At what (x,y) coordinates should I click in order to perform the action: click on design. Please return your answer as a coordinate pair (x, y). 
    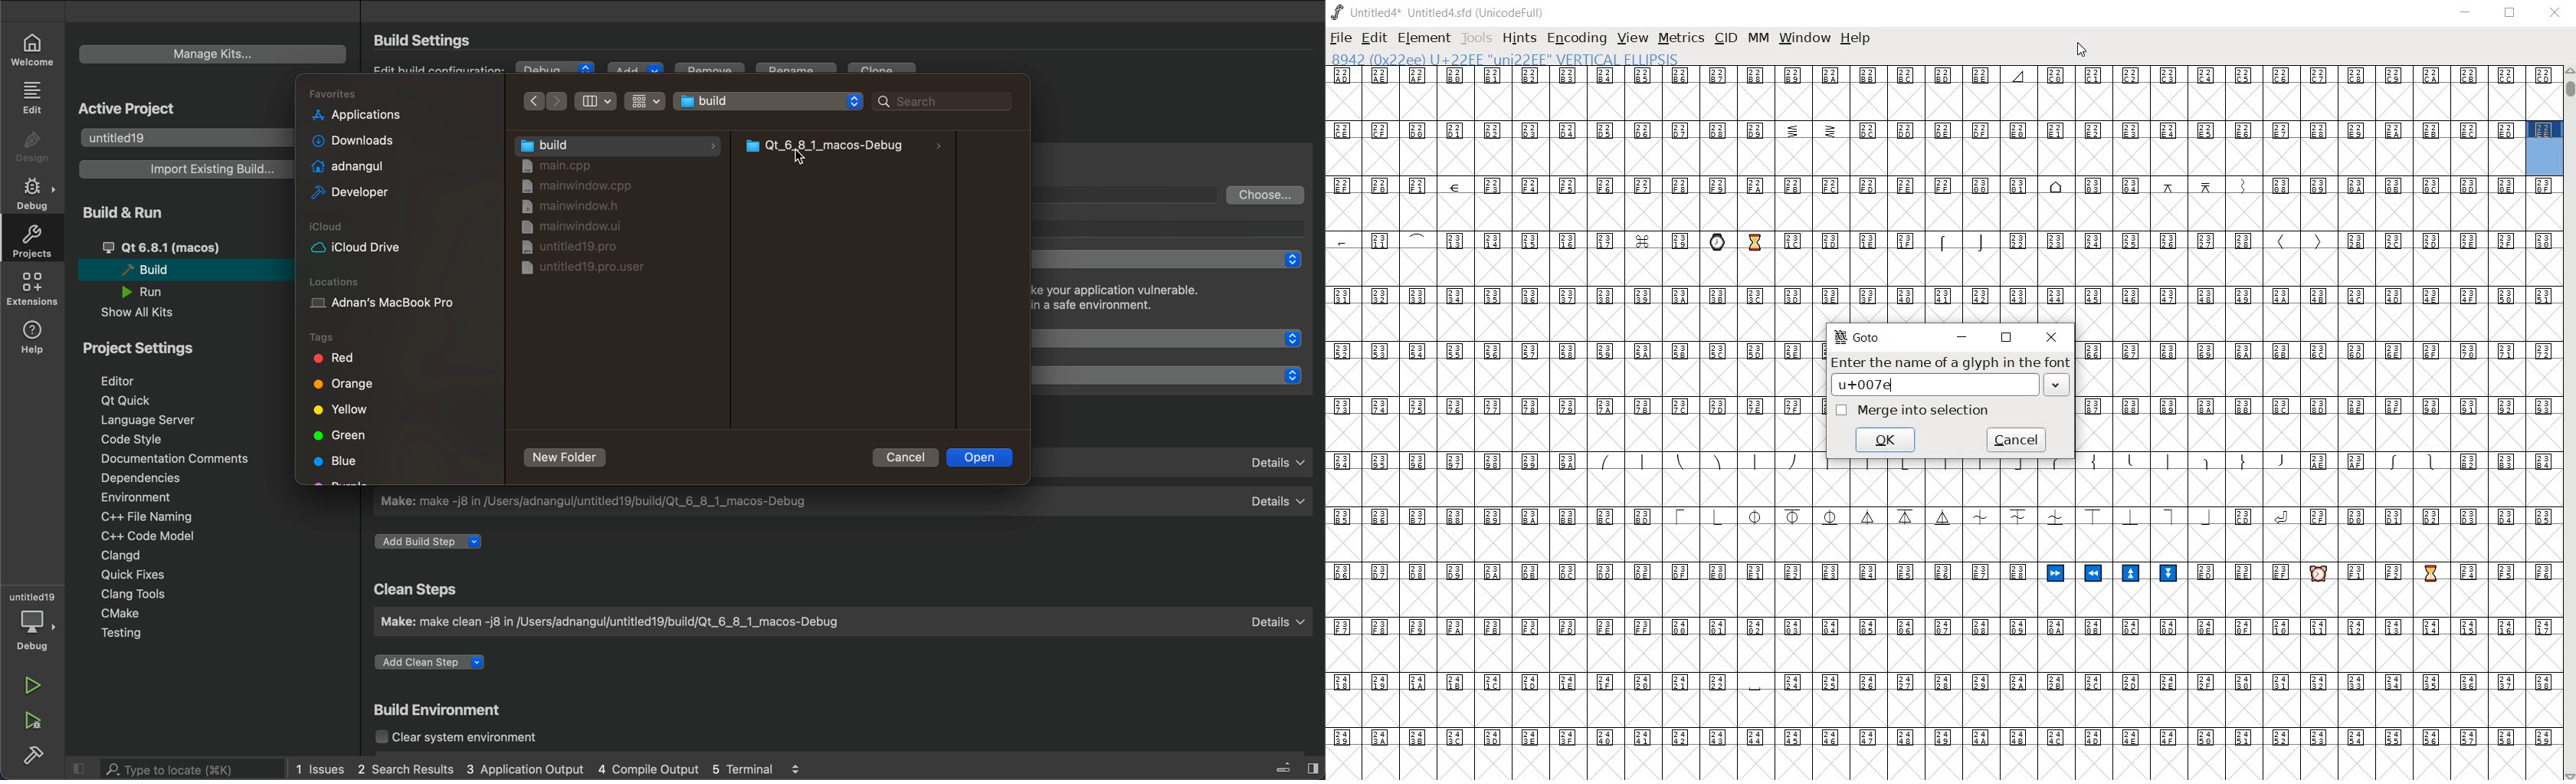
    Looking at the image, I should click on (33, 147).